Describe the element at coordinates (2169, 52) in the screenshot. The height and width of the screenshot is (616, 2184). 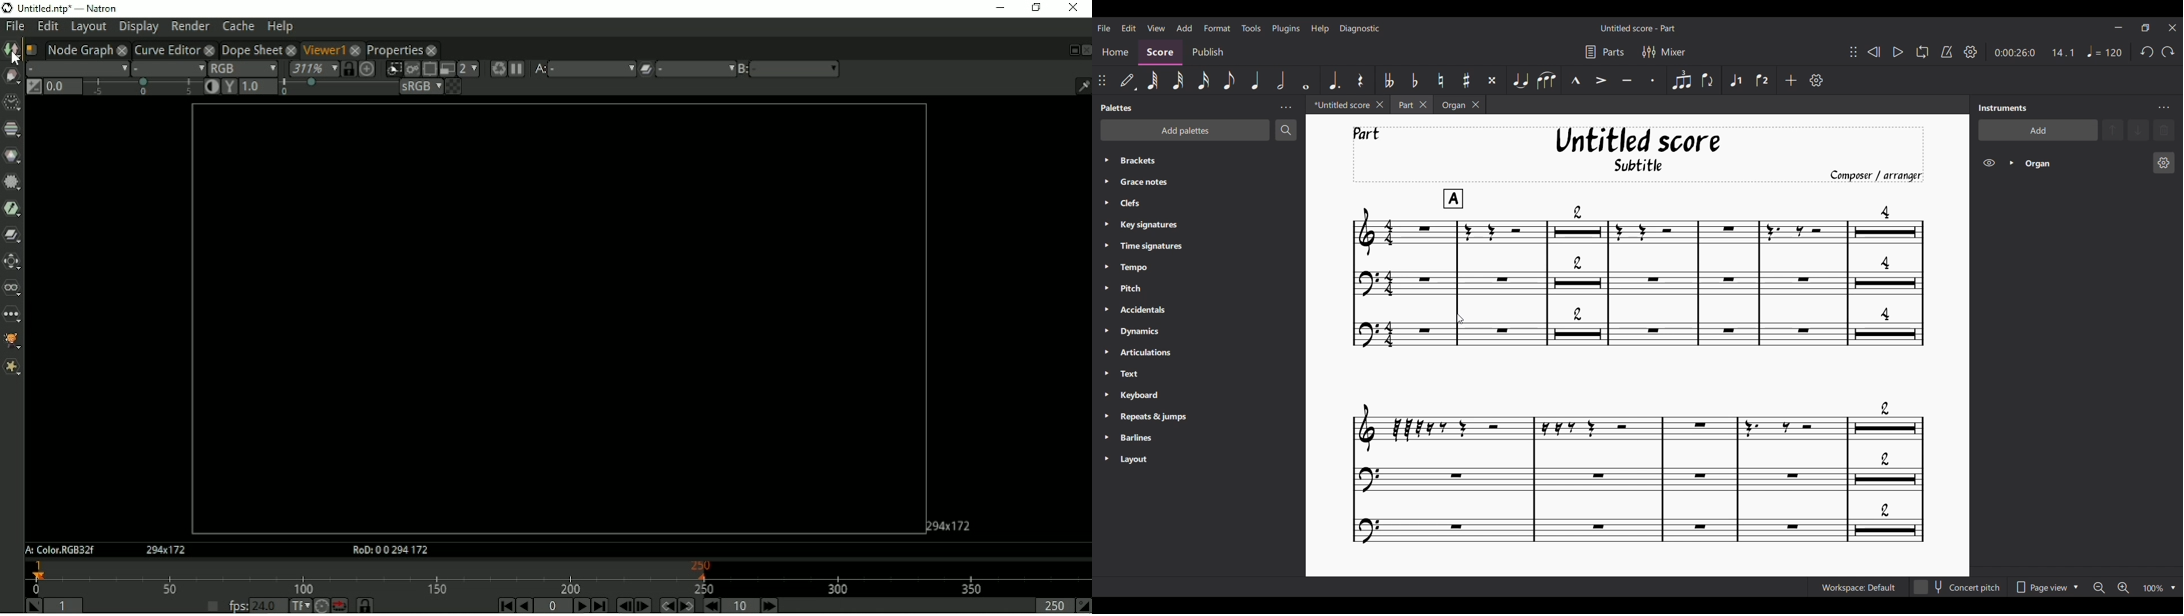
I see `Redo` at that location.